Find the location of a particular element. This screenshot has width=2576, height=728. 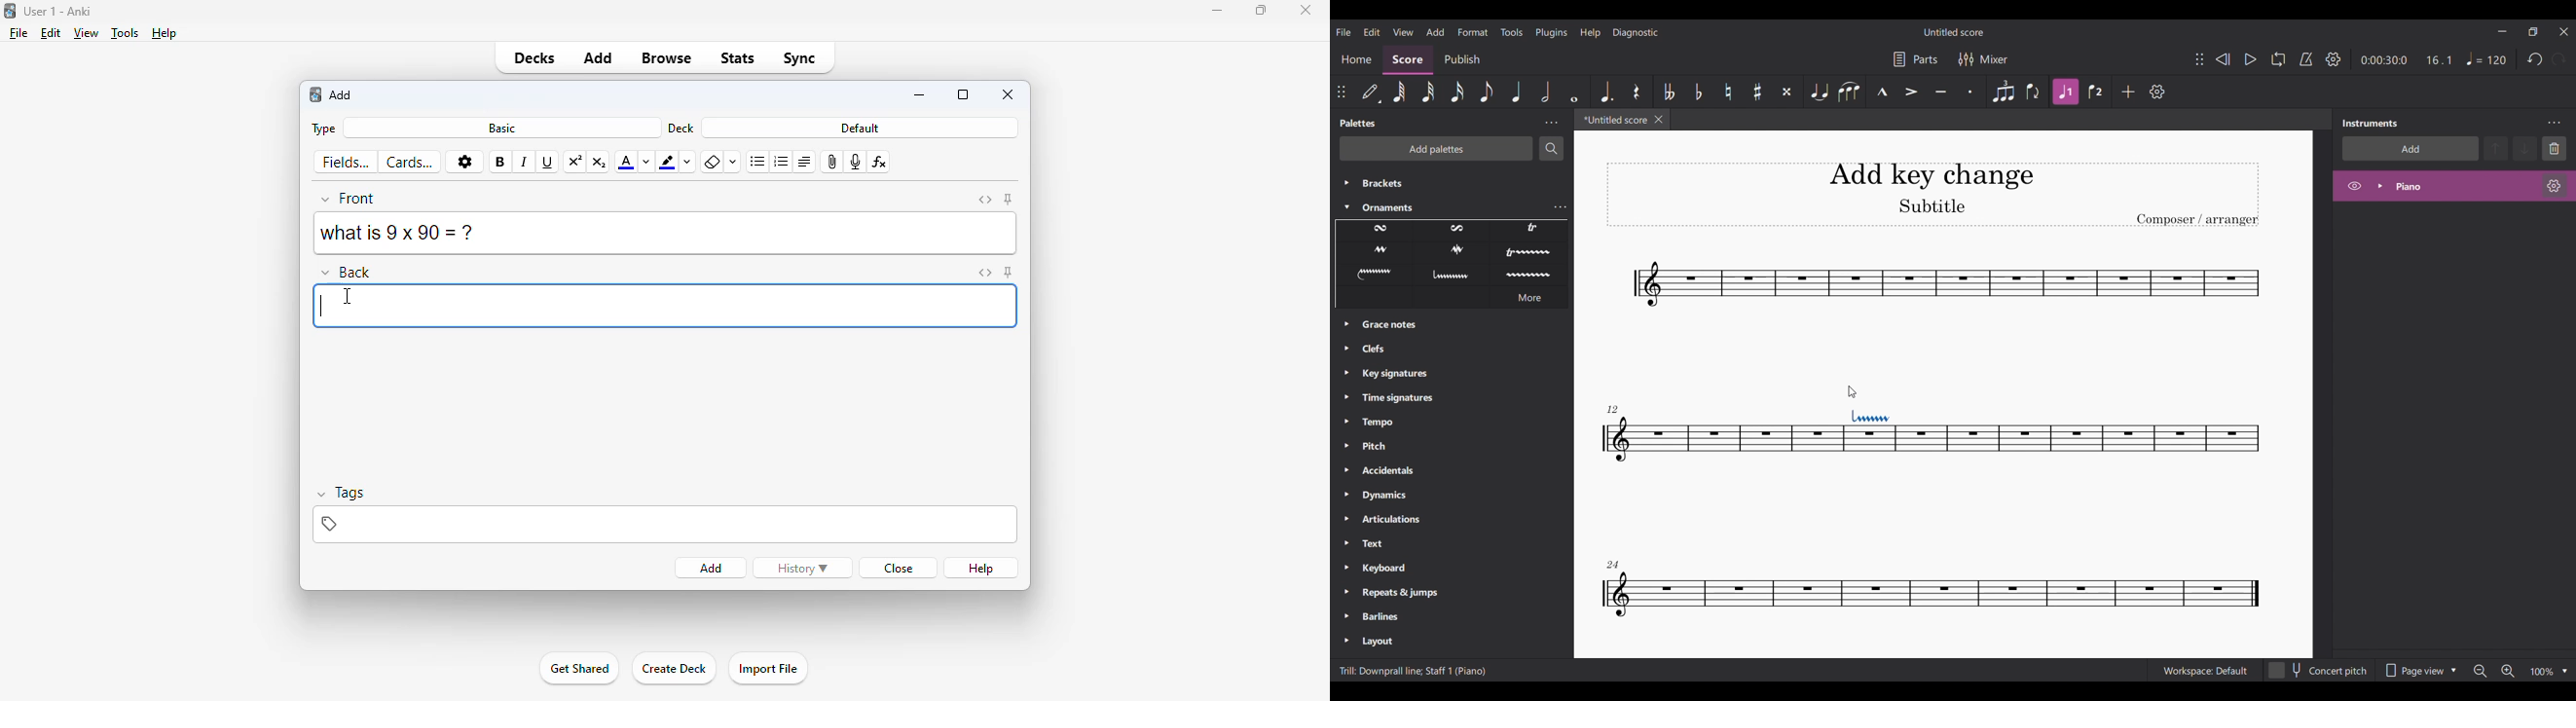

toggle sticky is located at coordinates (1009, 200).